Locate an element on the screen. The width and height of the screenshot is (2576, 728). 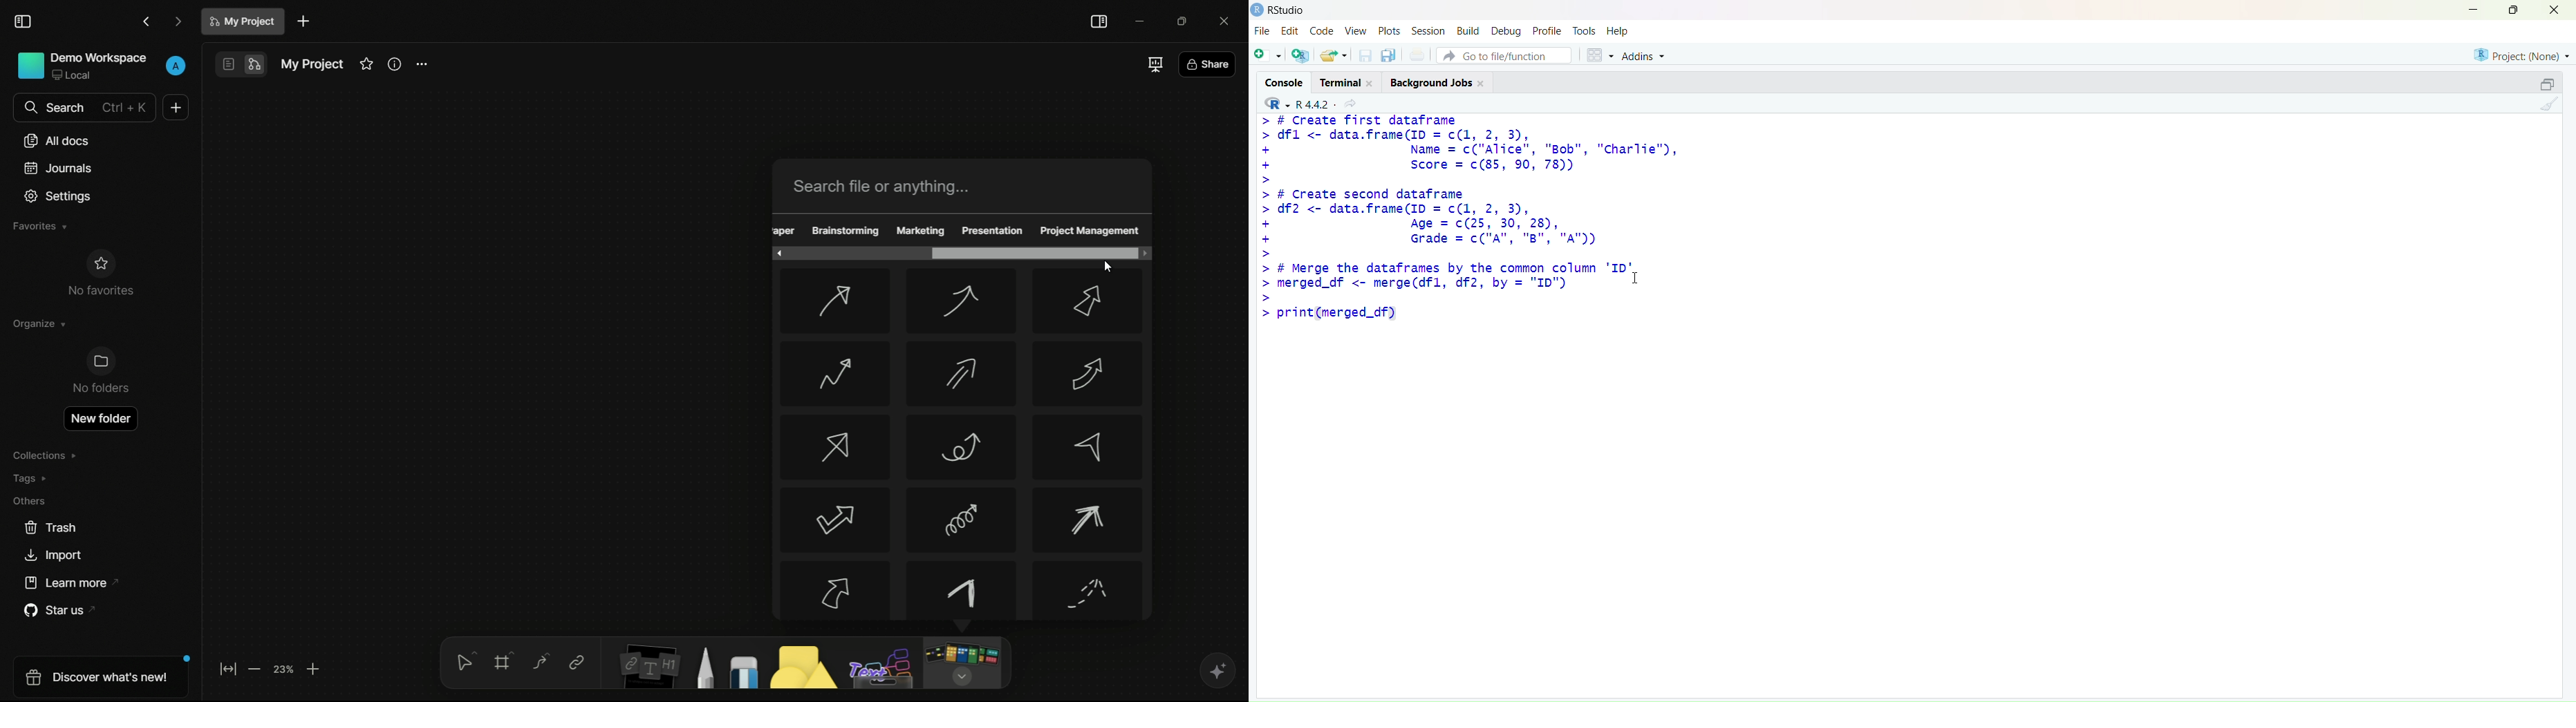
presentation is located at coordinates (991, 230).